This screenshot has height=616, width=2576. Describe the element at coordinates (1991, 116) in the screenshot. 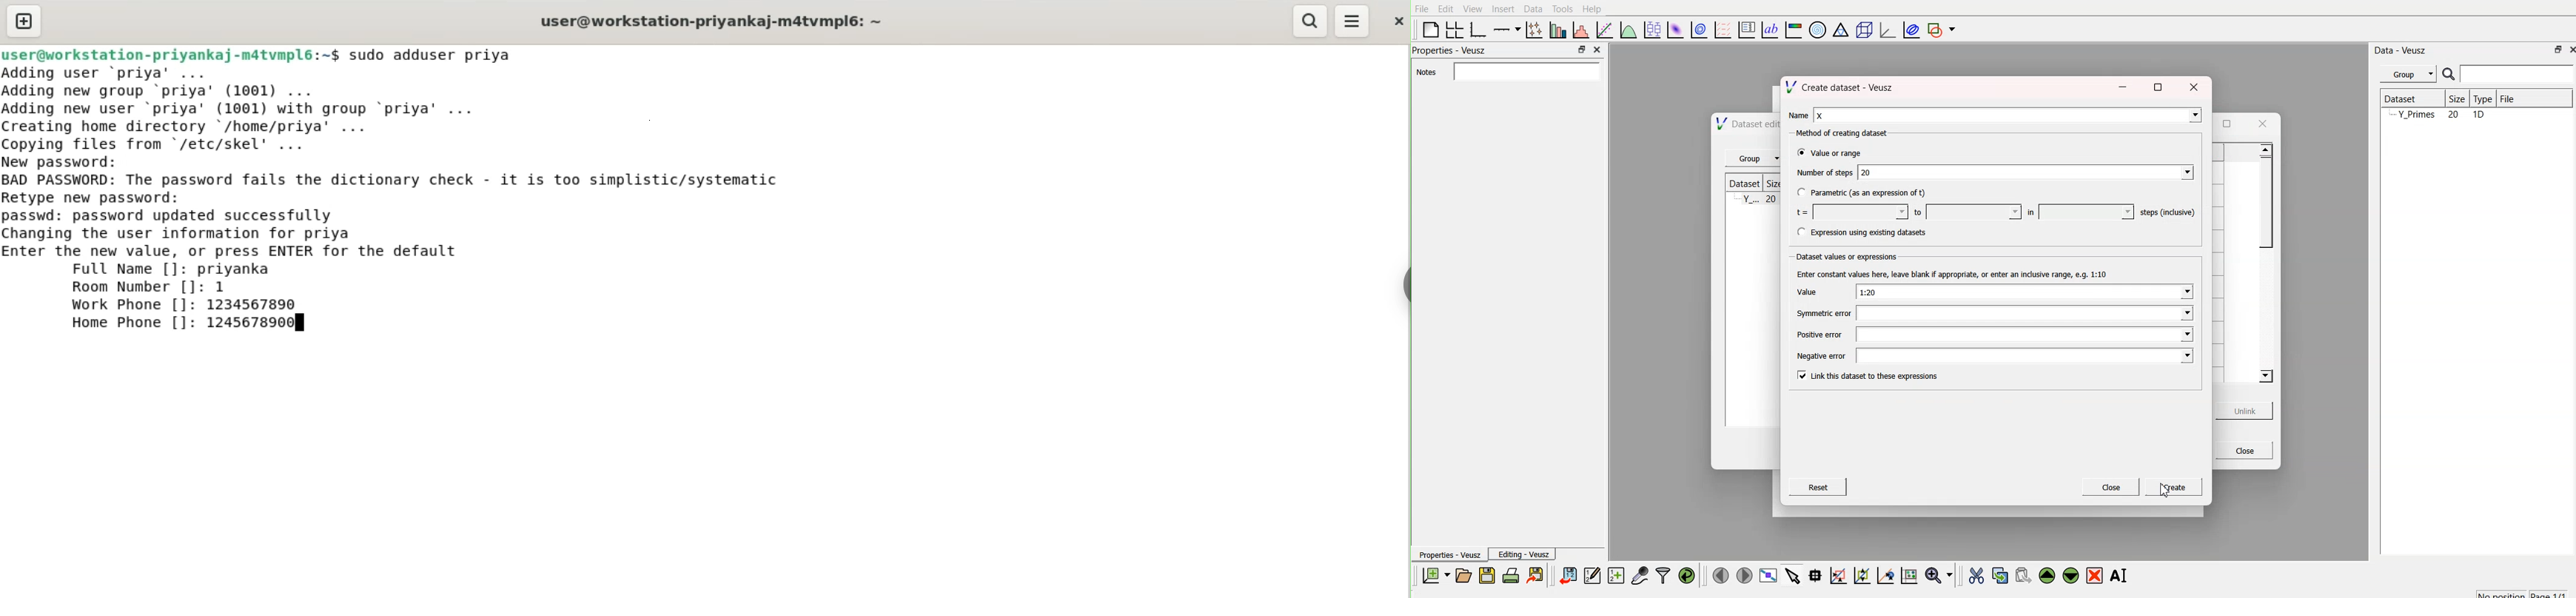

I see `Name |x [Z` at that location.